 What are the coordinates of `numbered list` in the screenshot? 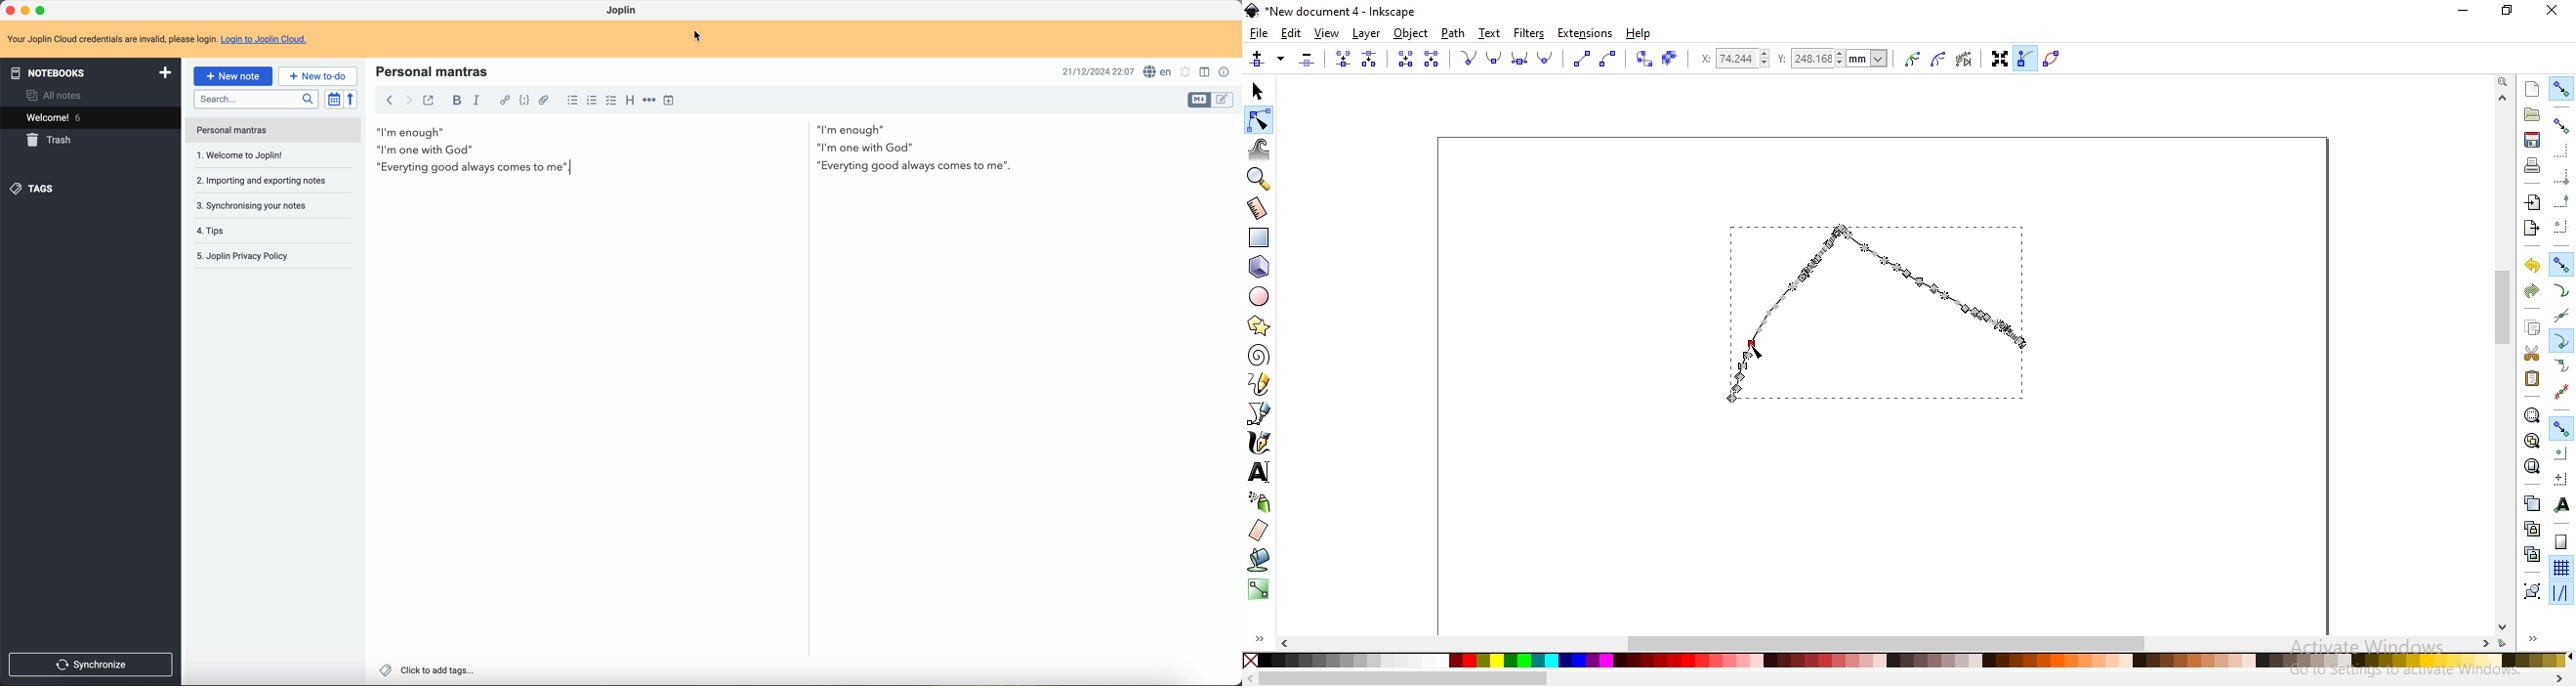 It's located at (592, 100).